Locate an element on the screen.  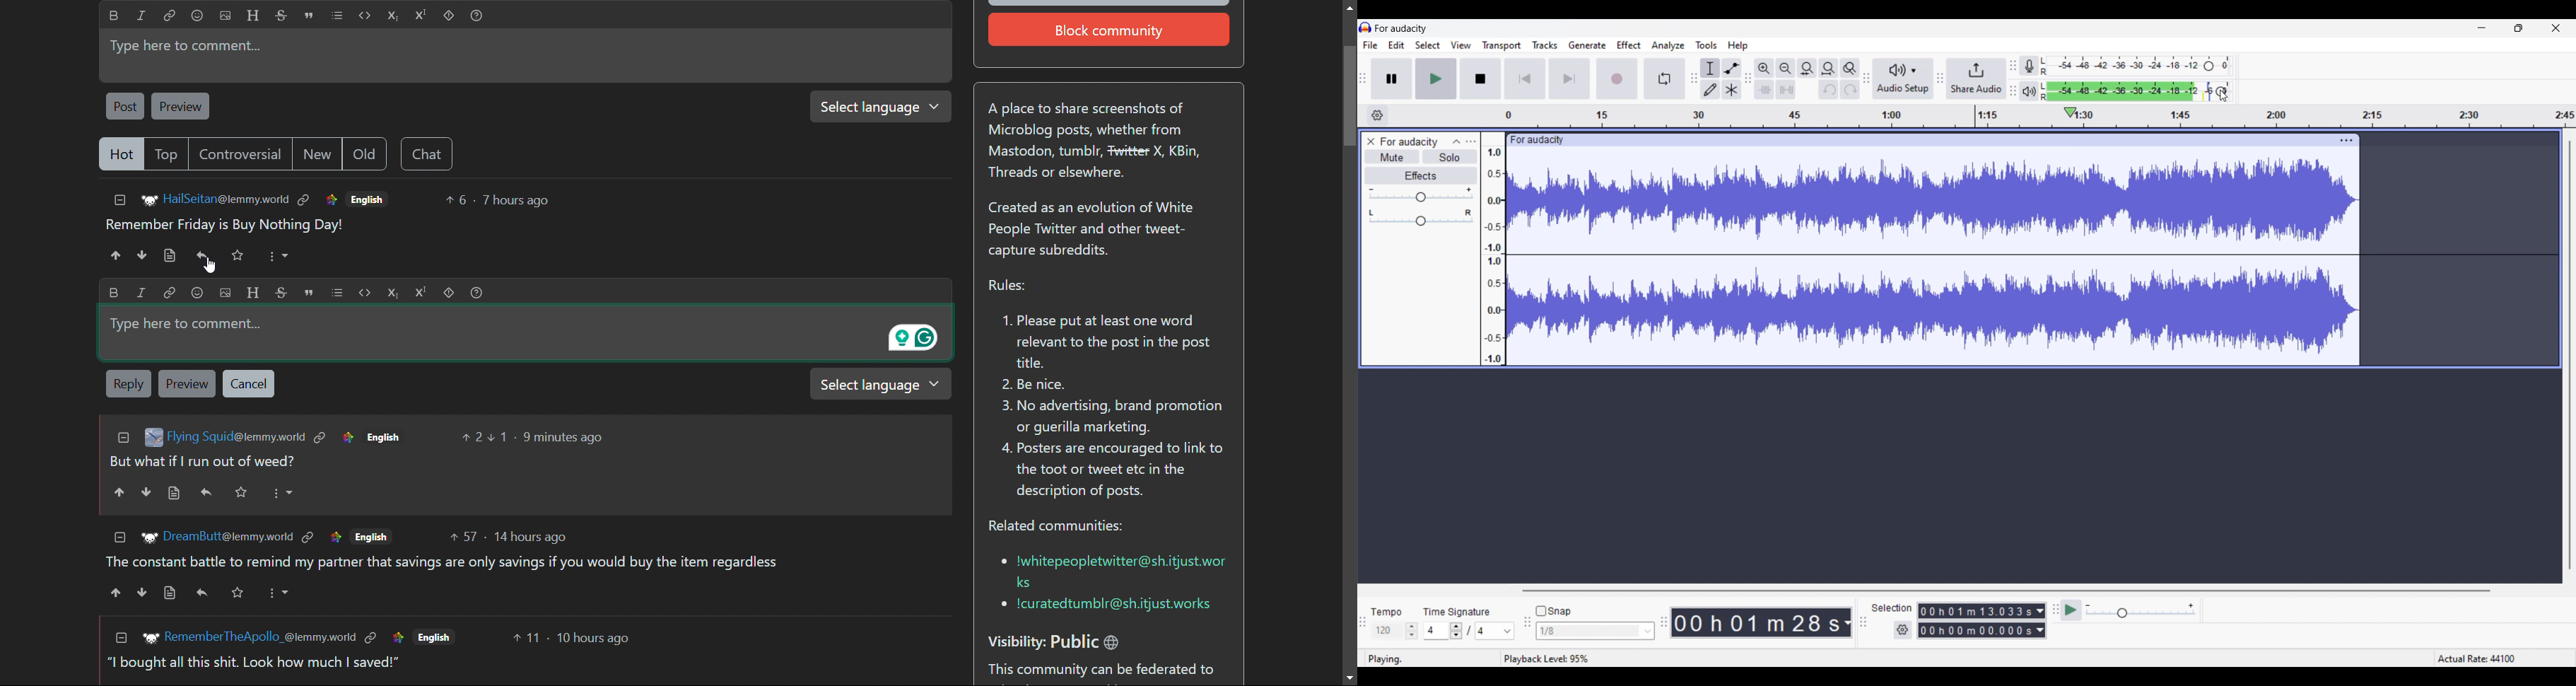
Project name is located at coordinates (1401, 29).